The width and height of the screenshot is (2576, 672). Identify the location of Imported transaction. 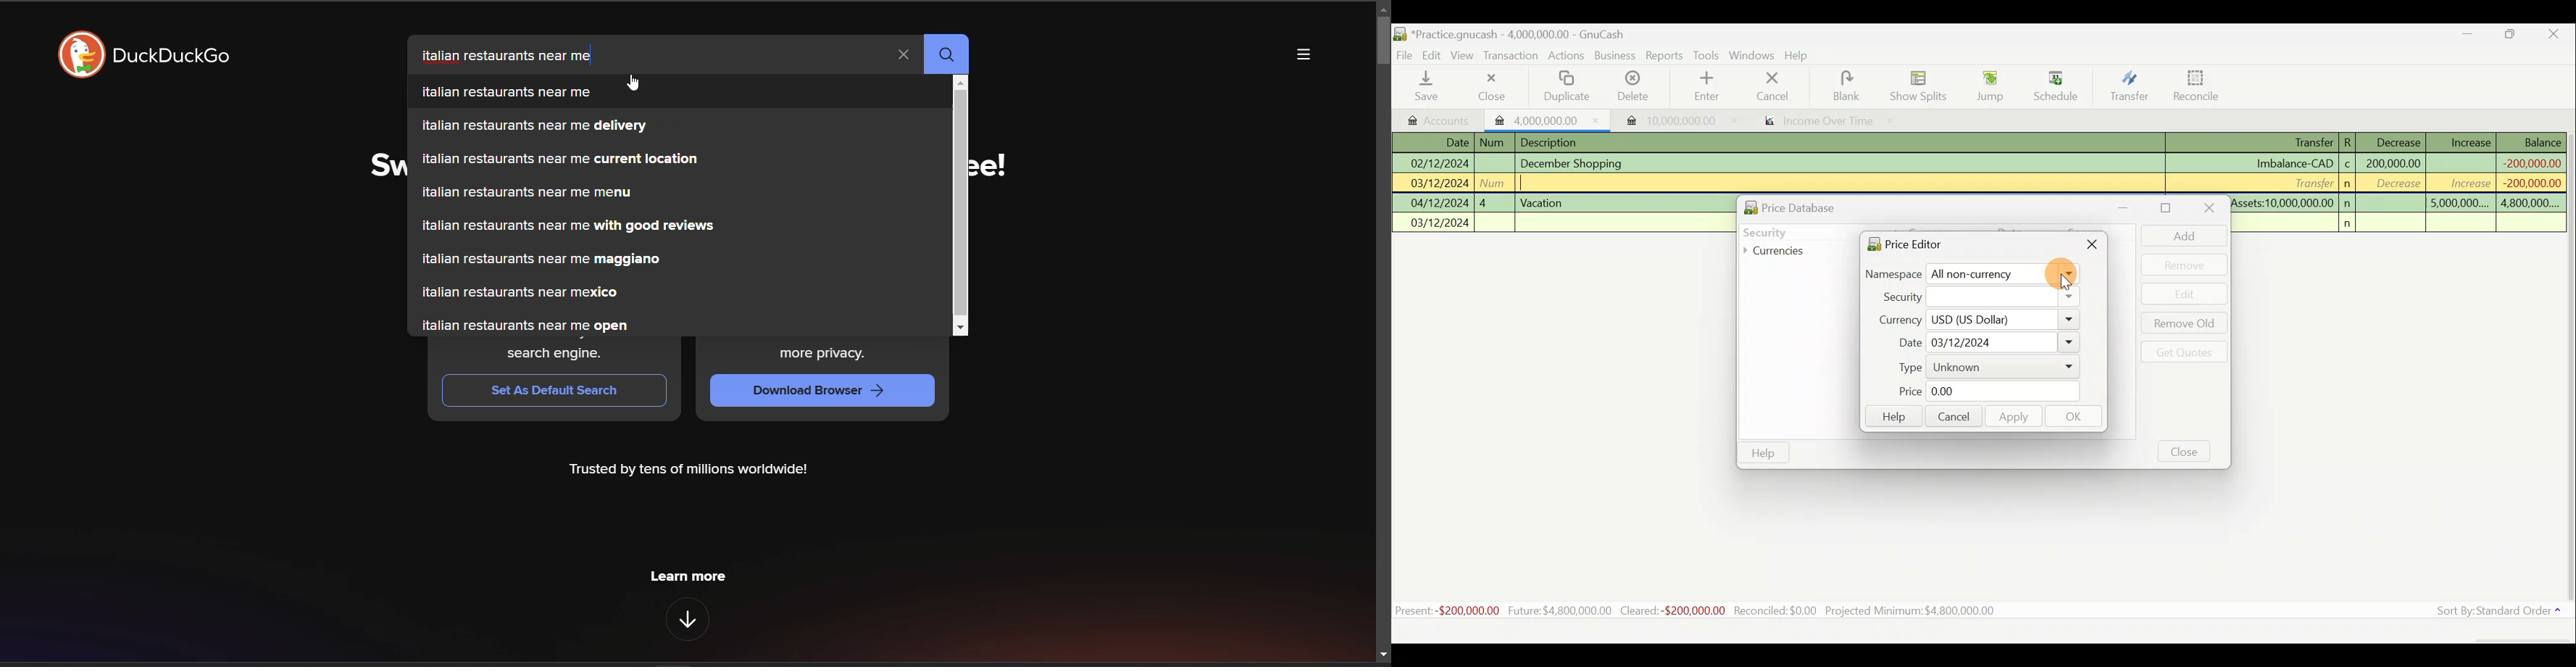
(1663, 117).